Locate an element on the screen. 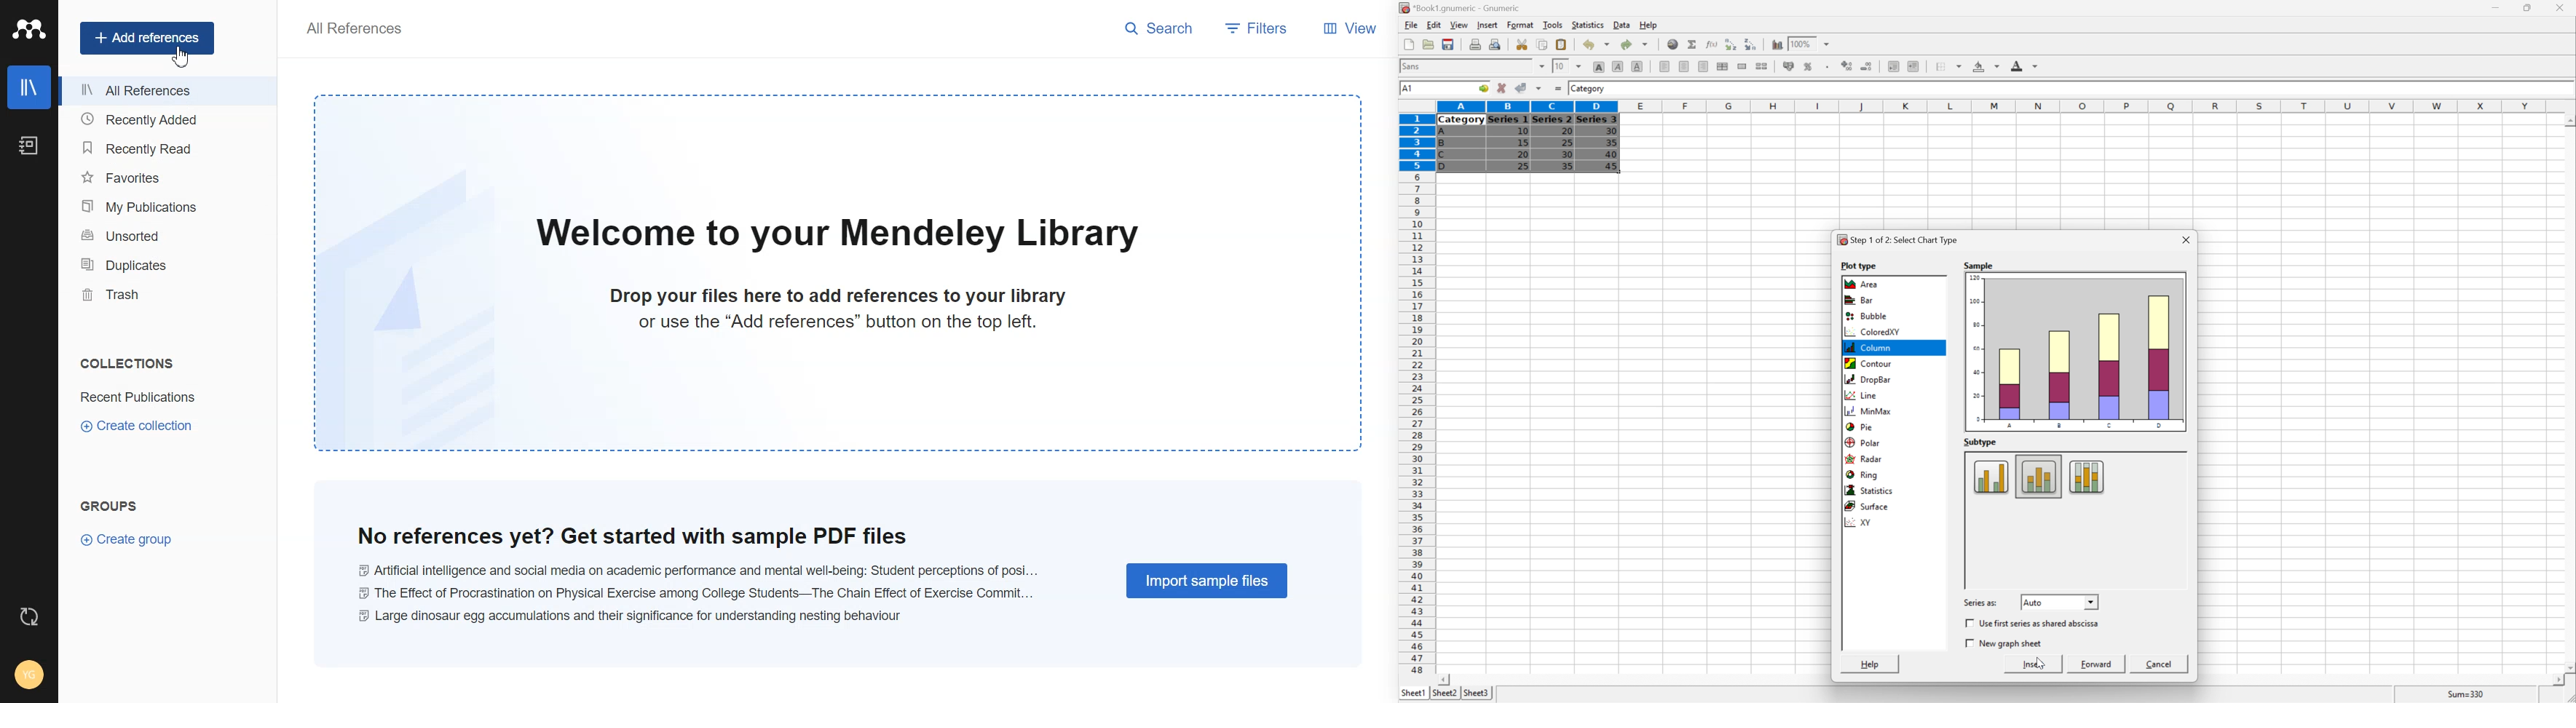 The image size is (2576, 728). View is located at coordinates (1347, 28).